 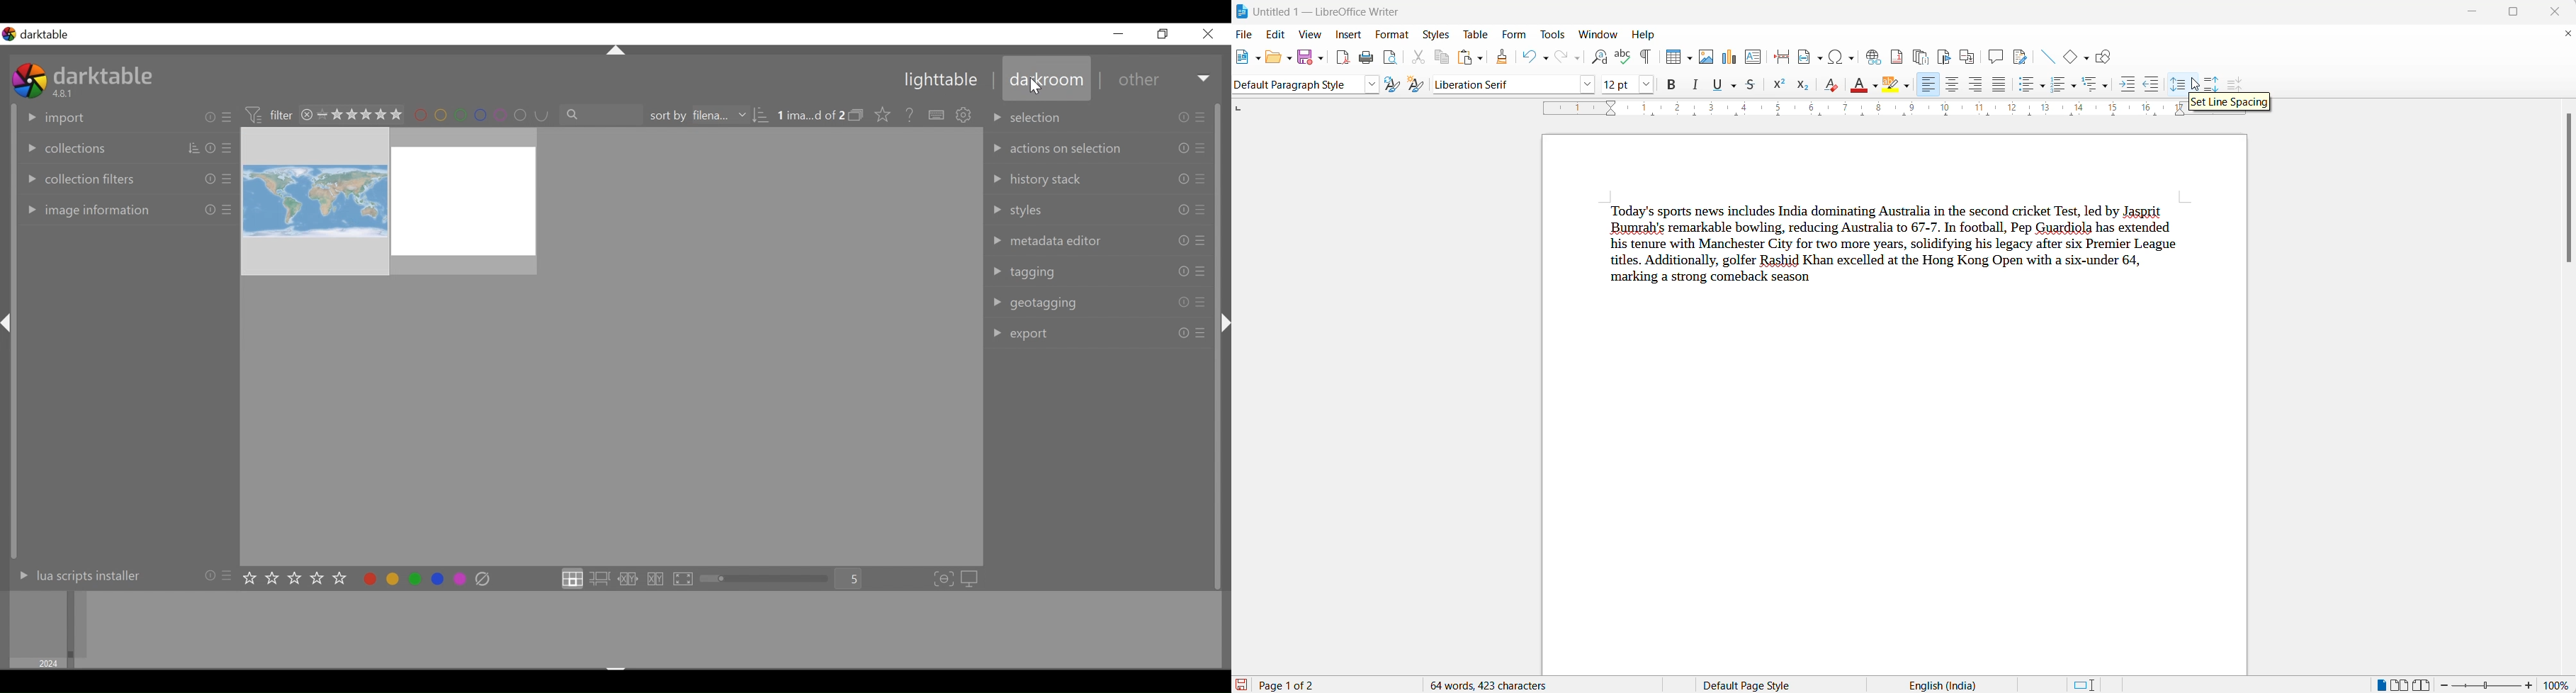 What do you see at coordinates (1620, 85) in the screenshot?
I see `font size` at bounding box center [1620, 85].